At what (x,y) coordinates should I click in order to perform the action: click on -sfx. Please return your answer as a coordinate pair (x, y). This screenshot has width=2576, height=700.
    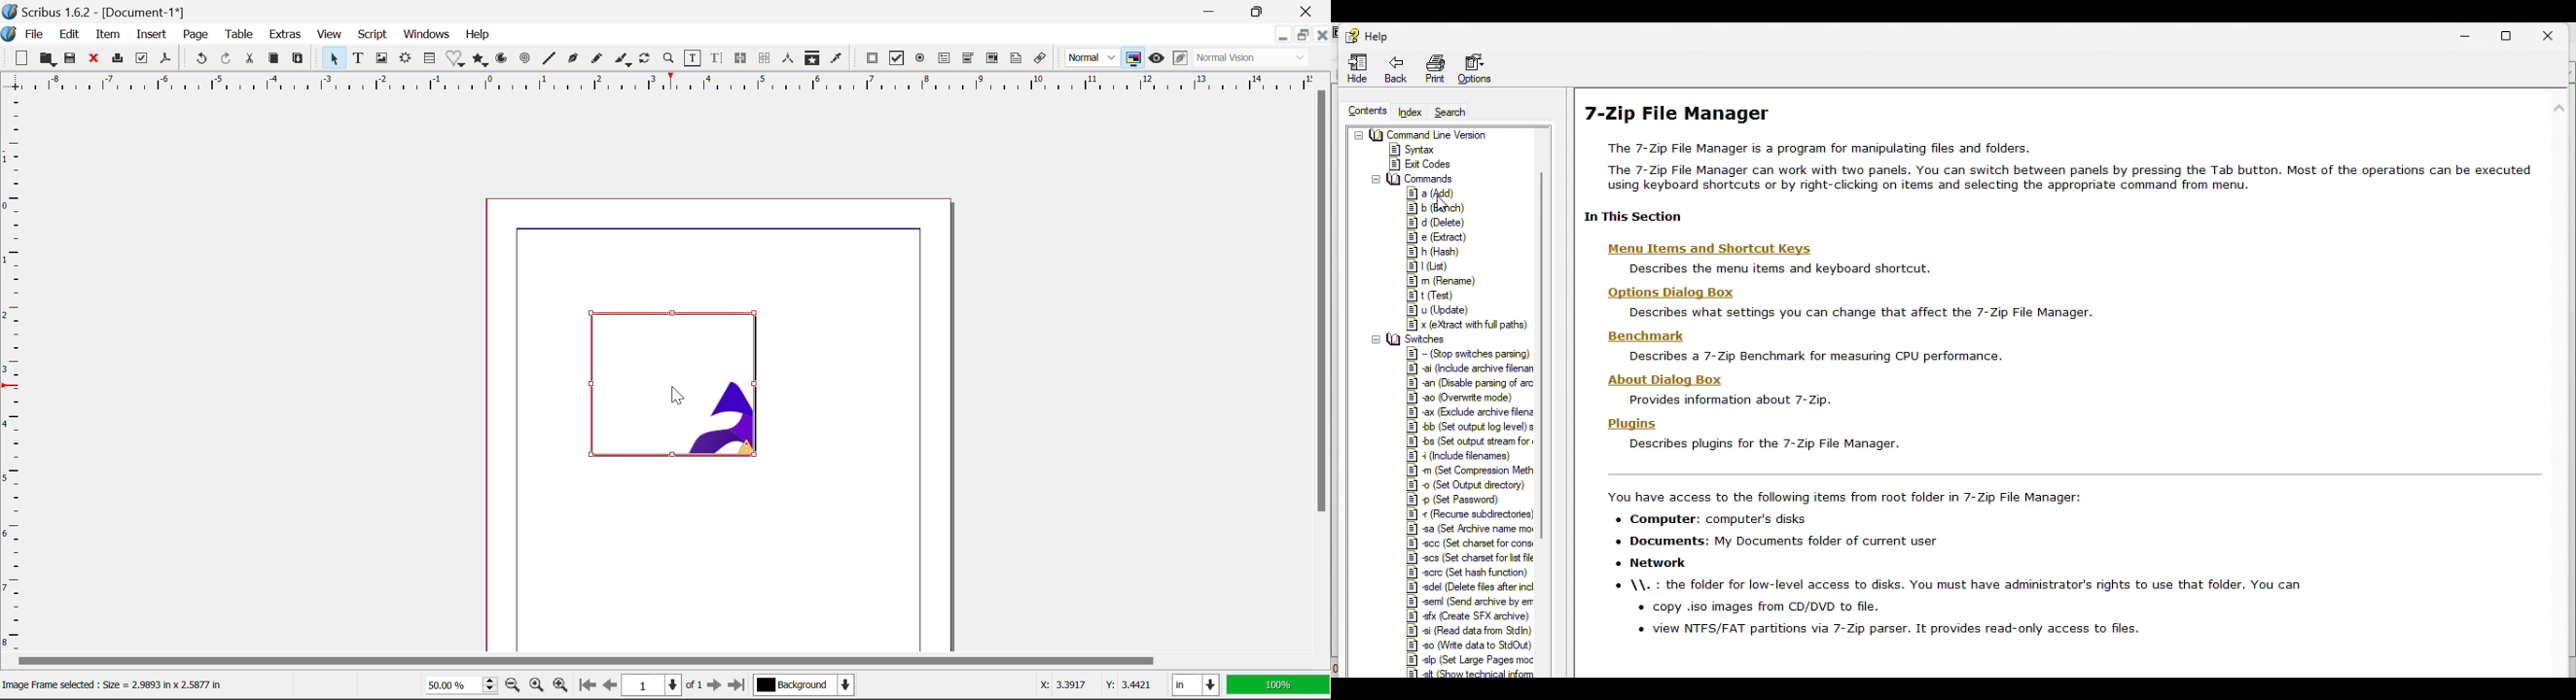
    Looking at the image, I should click on (1470, 615).